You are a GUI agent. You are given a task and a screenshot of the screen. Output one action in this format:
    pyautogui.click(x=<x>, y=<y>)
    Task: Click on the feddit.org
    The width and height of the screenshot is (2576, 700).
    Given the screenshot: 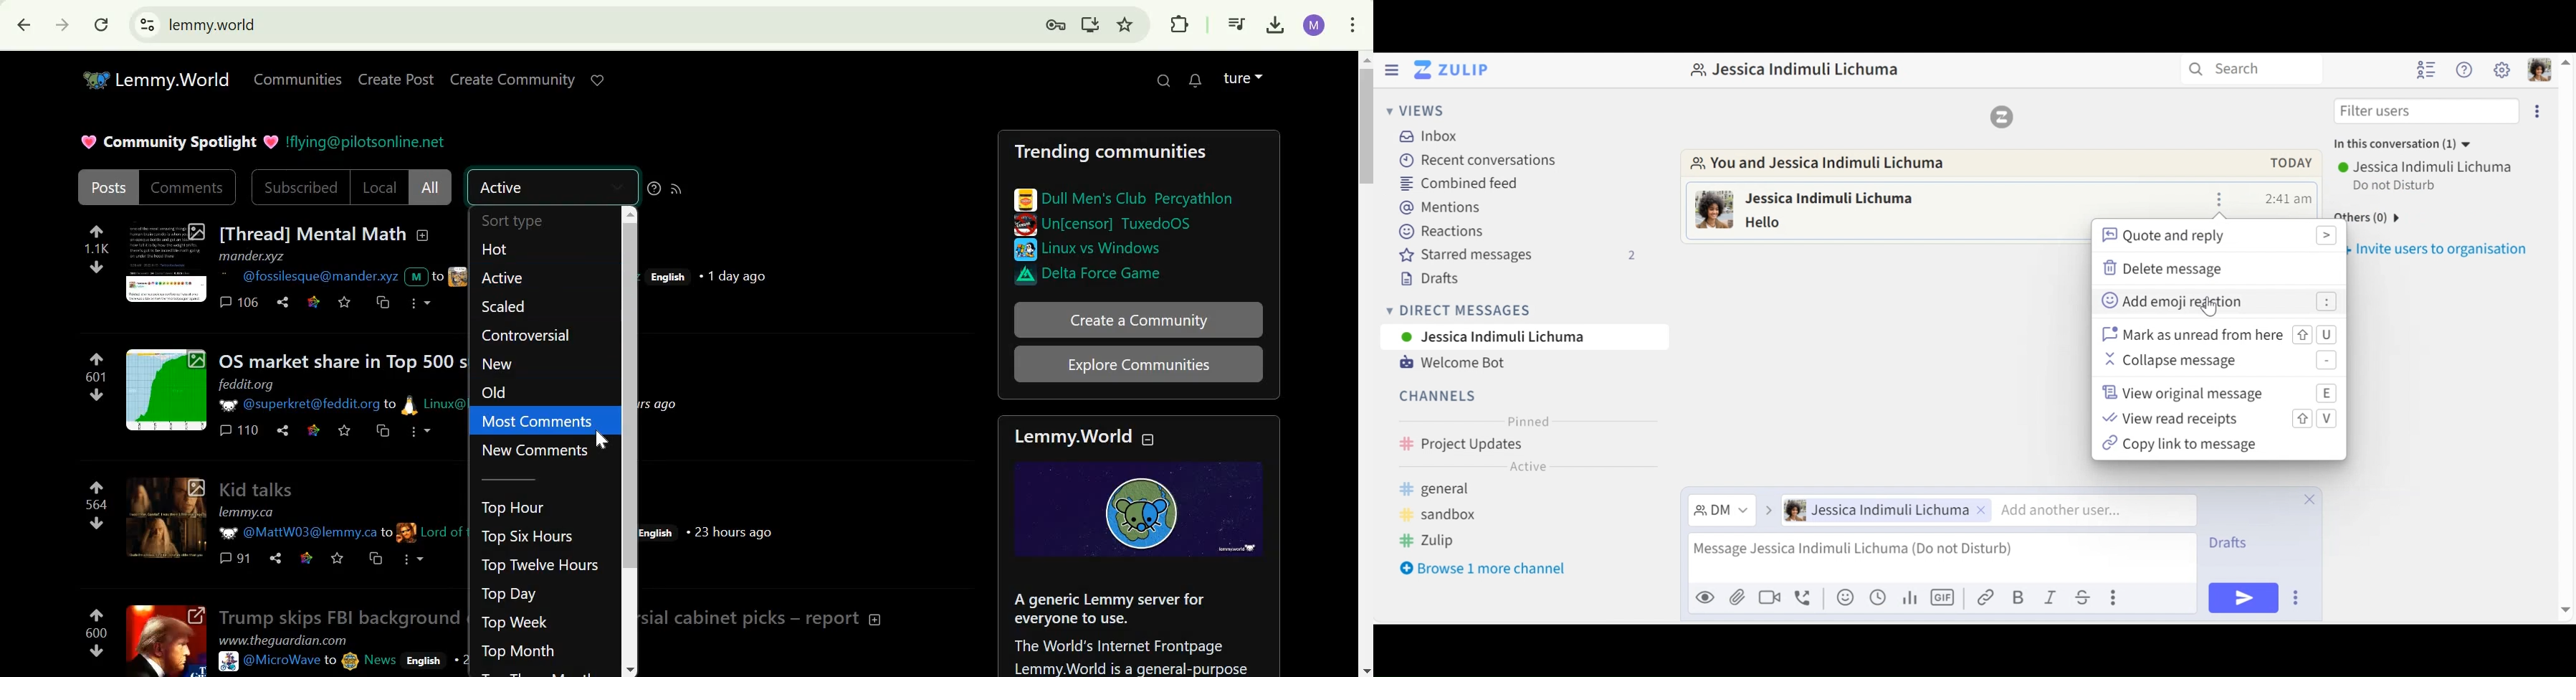 What is the action you would take?
    pyautogui.click(x=247, y=384)
    